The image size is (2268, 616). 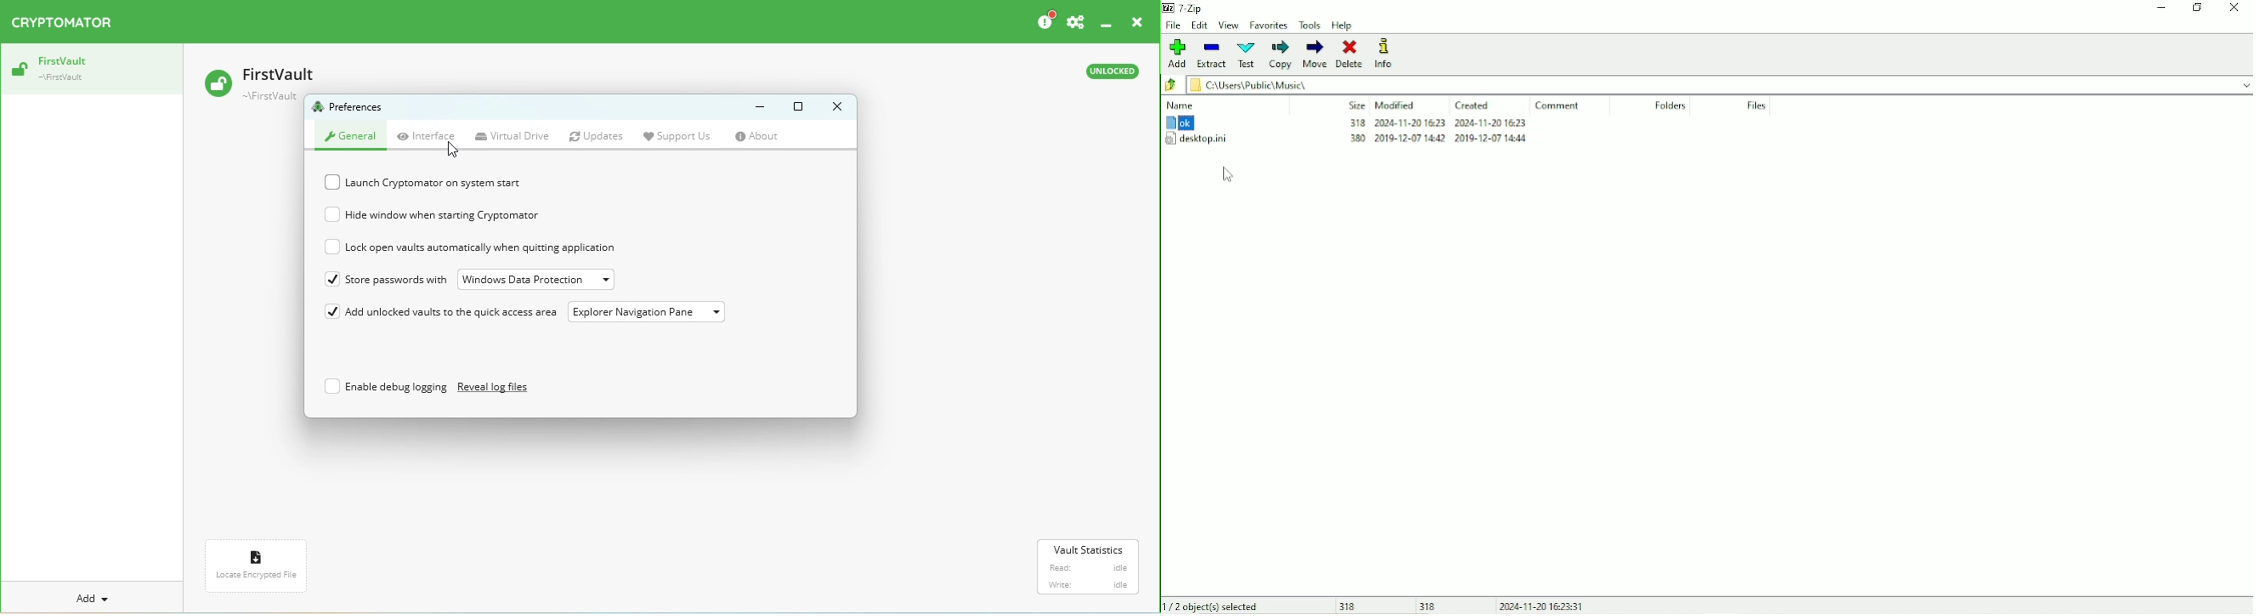 What do you see at coordinates (1091, 567) in the screenshot?
I see `Vault statistics` at bounding box center [1091, 567].